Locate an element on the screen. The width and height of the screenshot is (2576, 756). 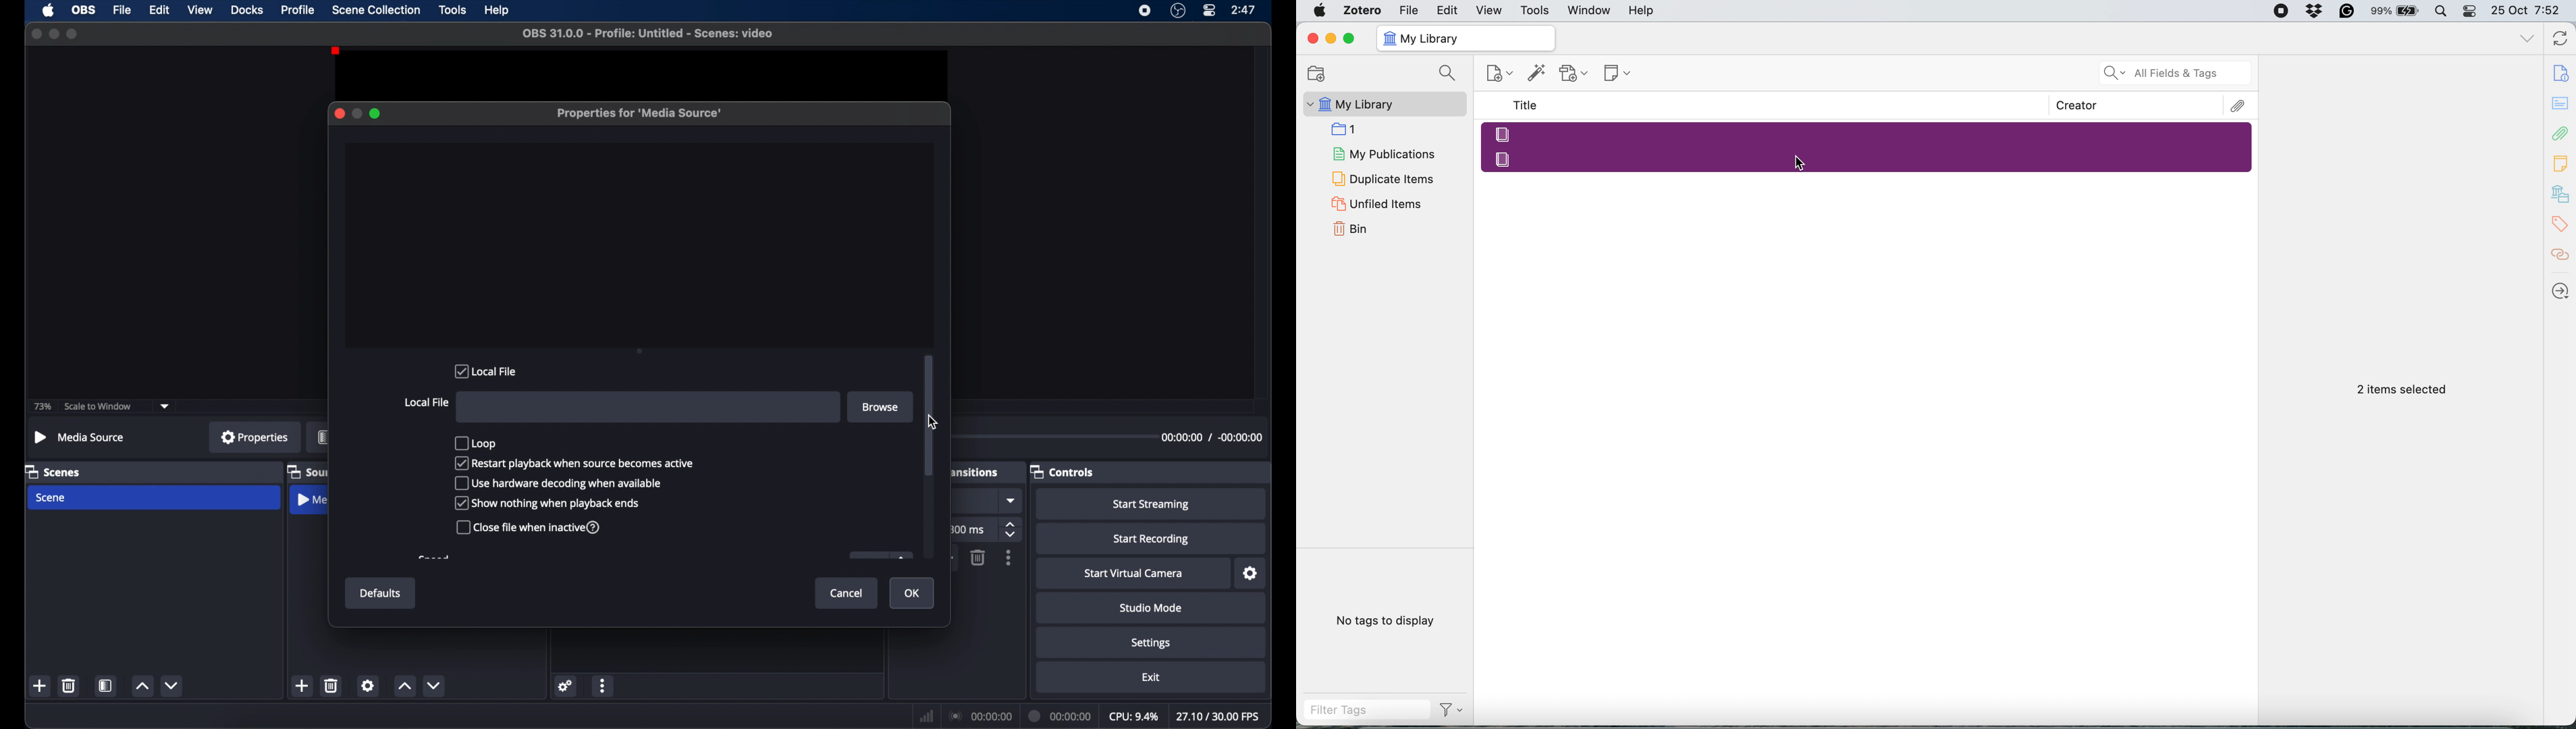
Cursor Position is located at coordinates (1798, 163).